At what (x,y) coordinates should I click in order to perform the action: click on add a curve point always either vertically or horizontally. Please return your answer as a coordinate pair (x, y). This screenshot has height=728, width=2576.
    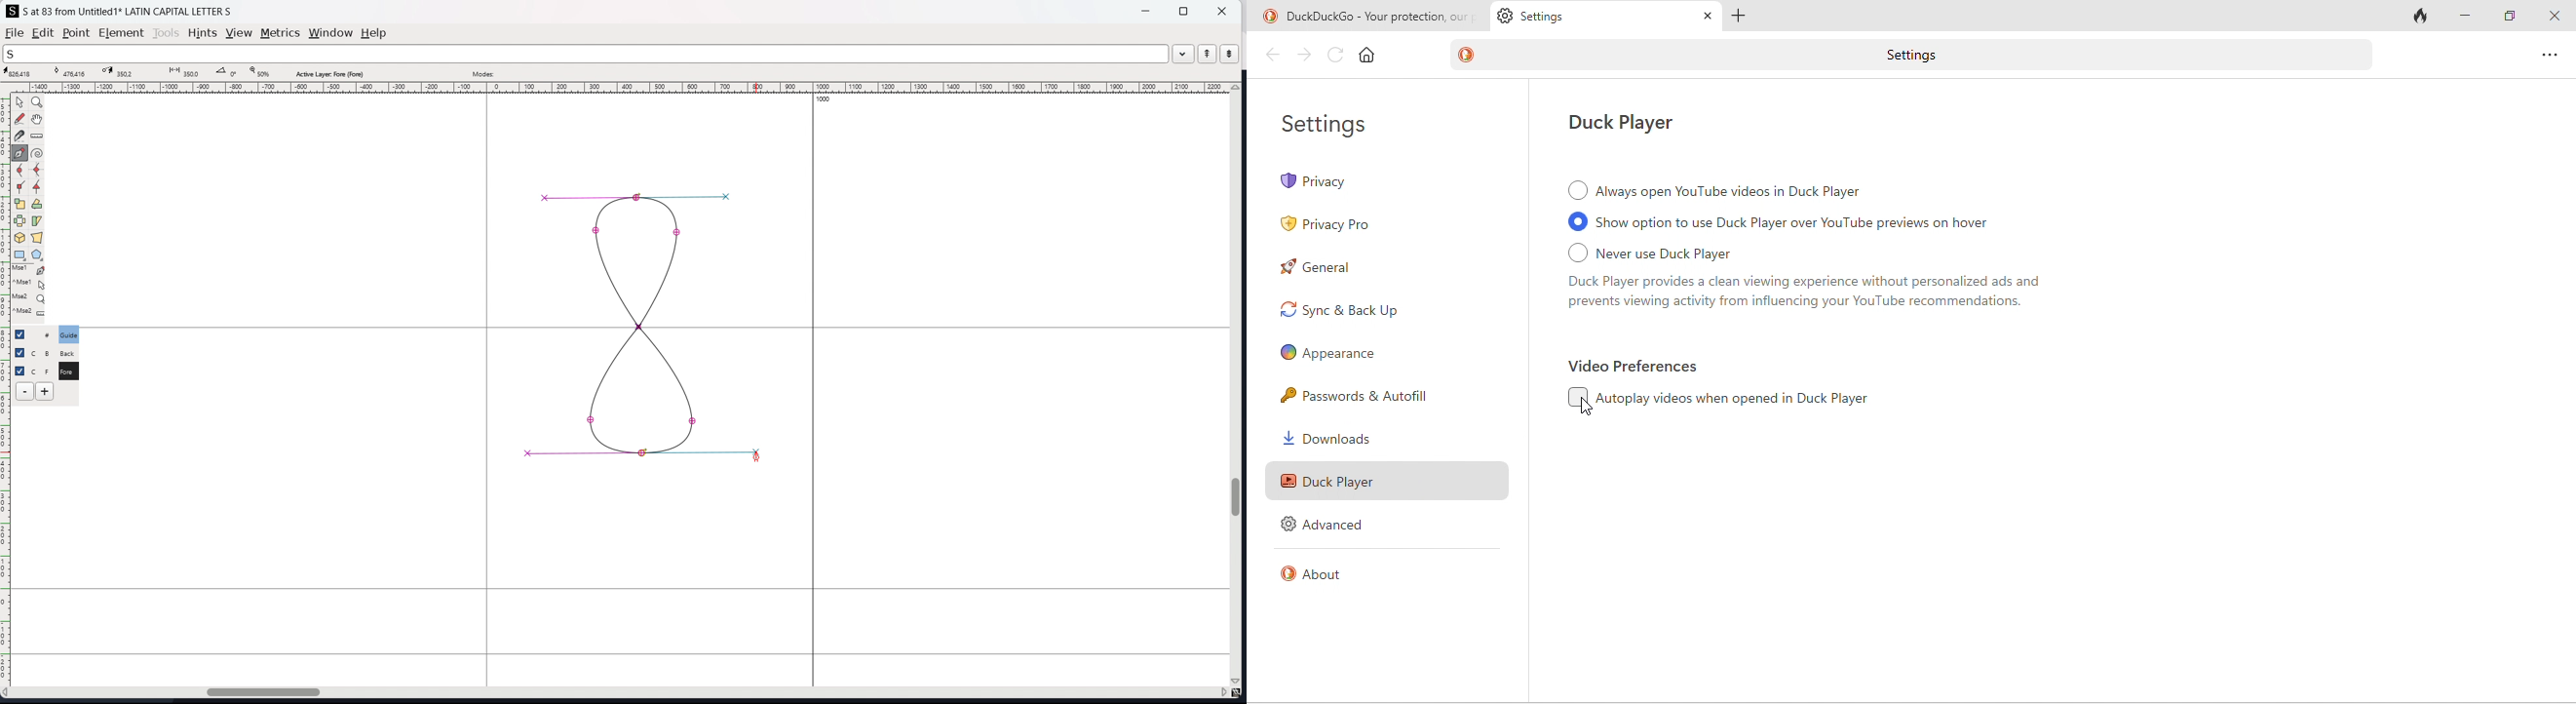
    Looking at the image, I should click on (38, 170).